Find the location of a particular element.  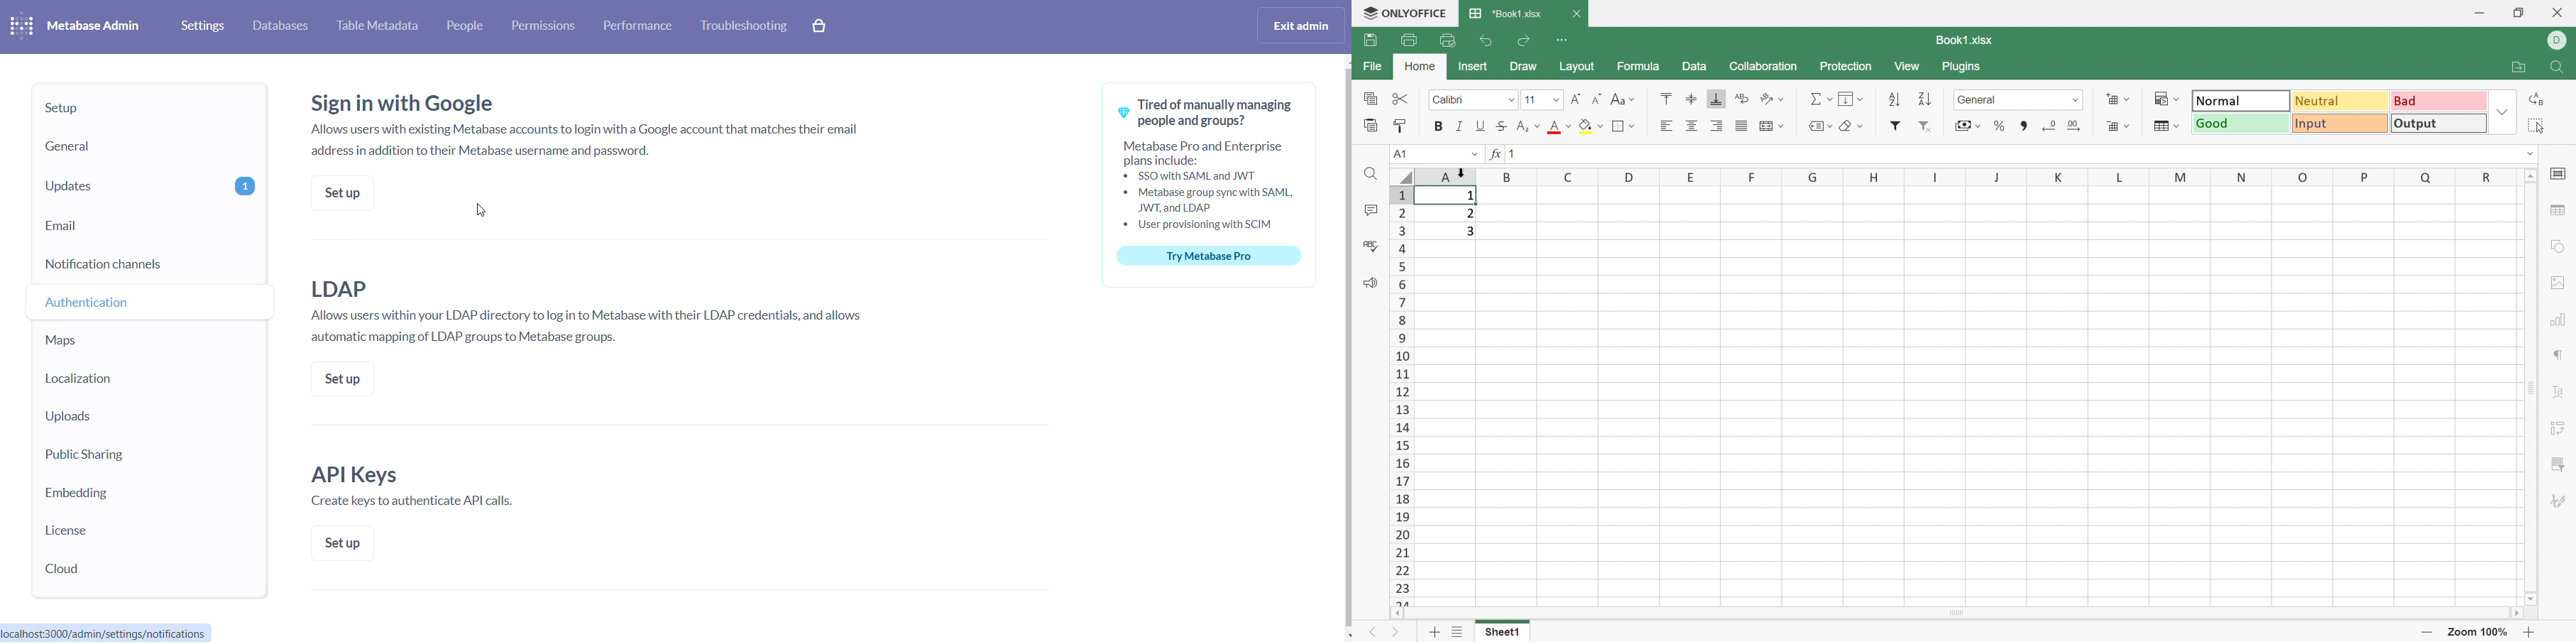

 is located at coordinates (2519, 14).